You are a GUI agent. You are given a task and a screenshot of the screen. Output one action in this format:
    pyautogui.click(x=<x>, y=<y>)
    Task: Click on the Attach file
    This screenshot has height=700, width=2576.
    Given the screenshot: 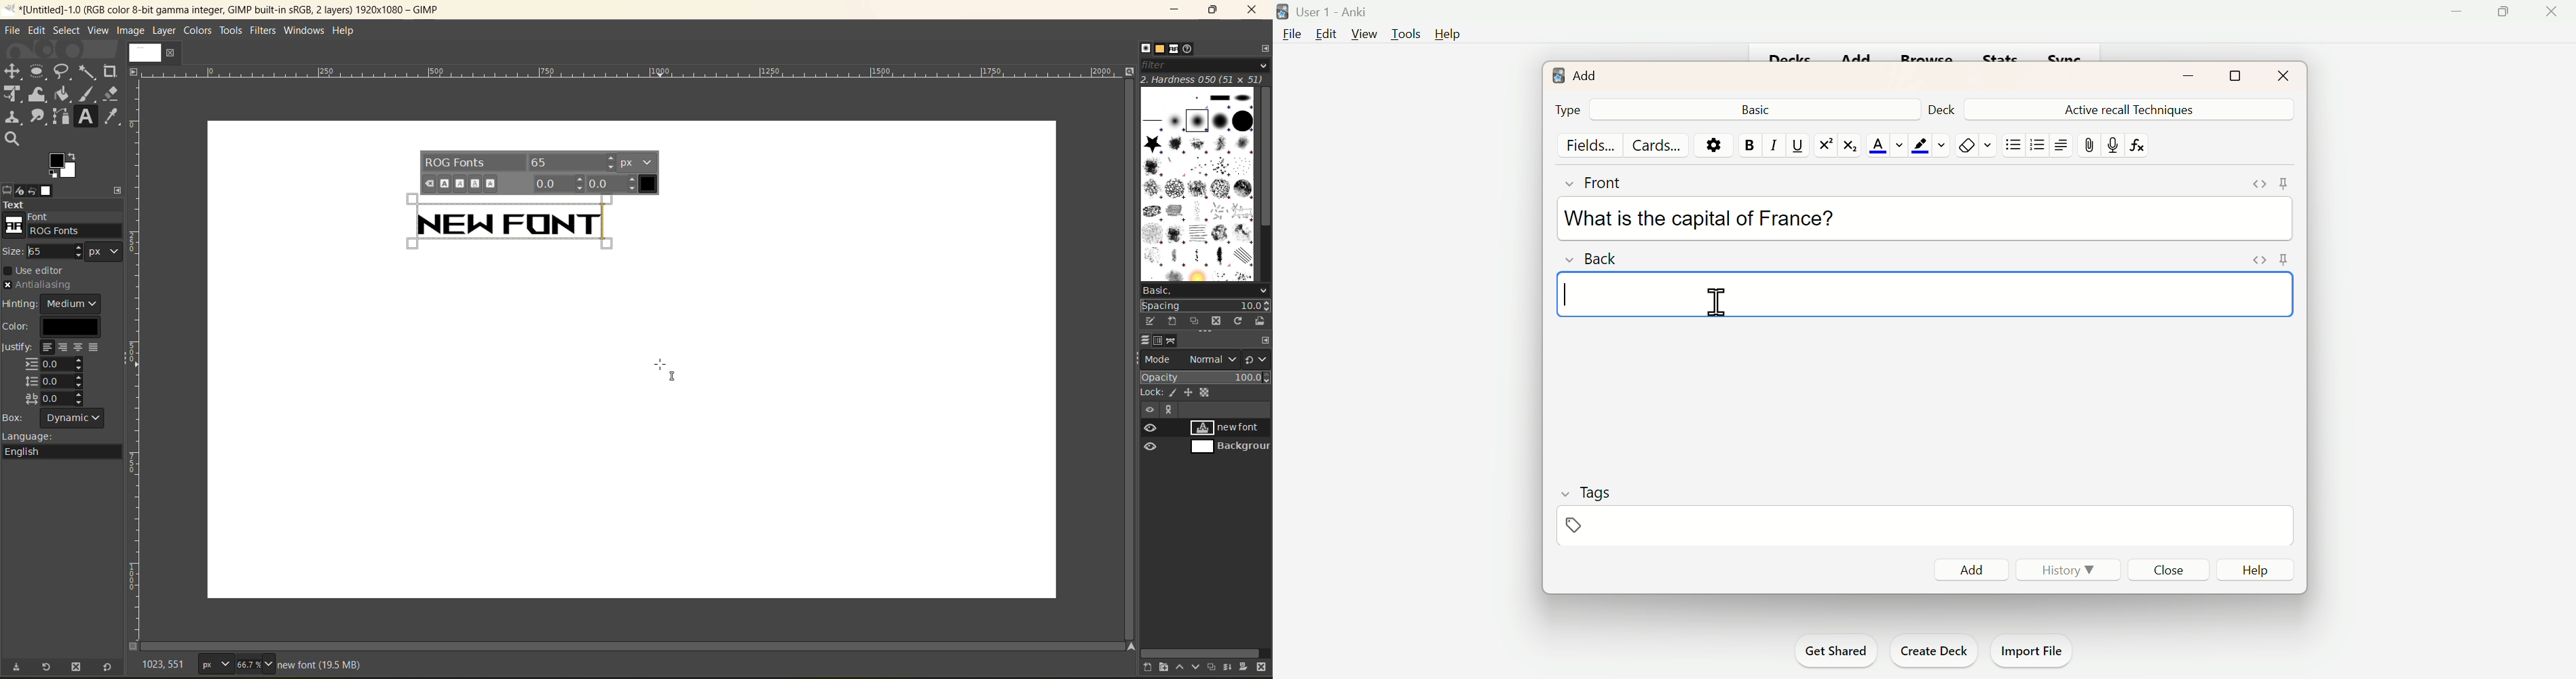 What is the action you would take?
    pyautogui.click(x=2091, y=147)
    